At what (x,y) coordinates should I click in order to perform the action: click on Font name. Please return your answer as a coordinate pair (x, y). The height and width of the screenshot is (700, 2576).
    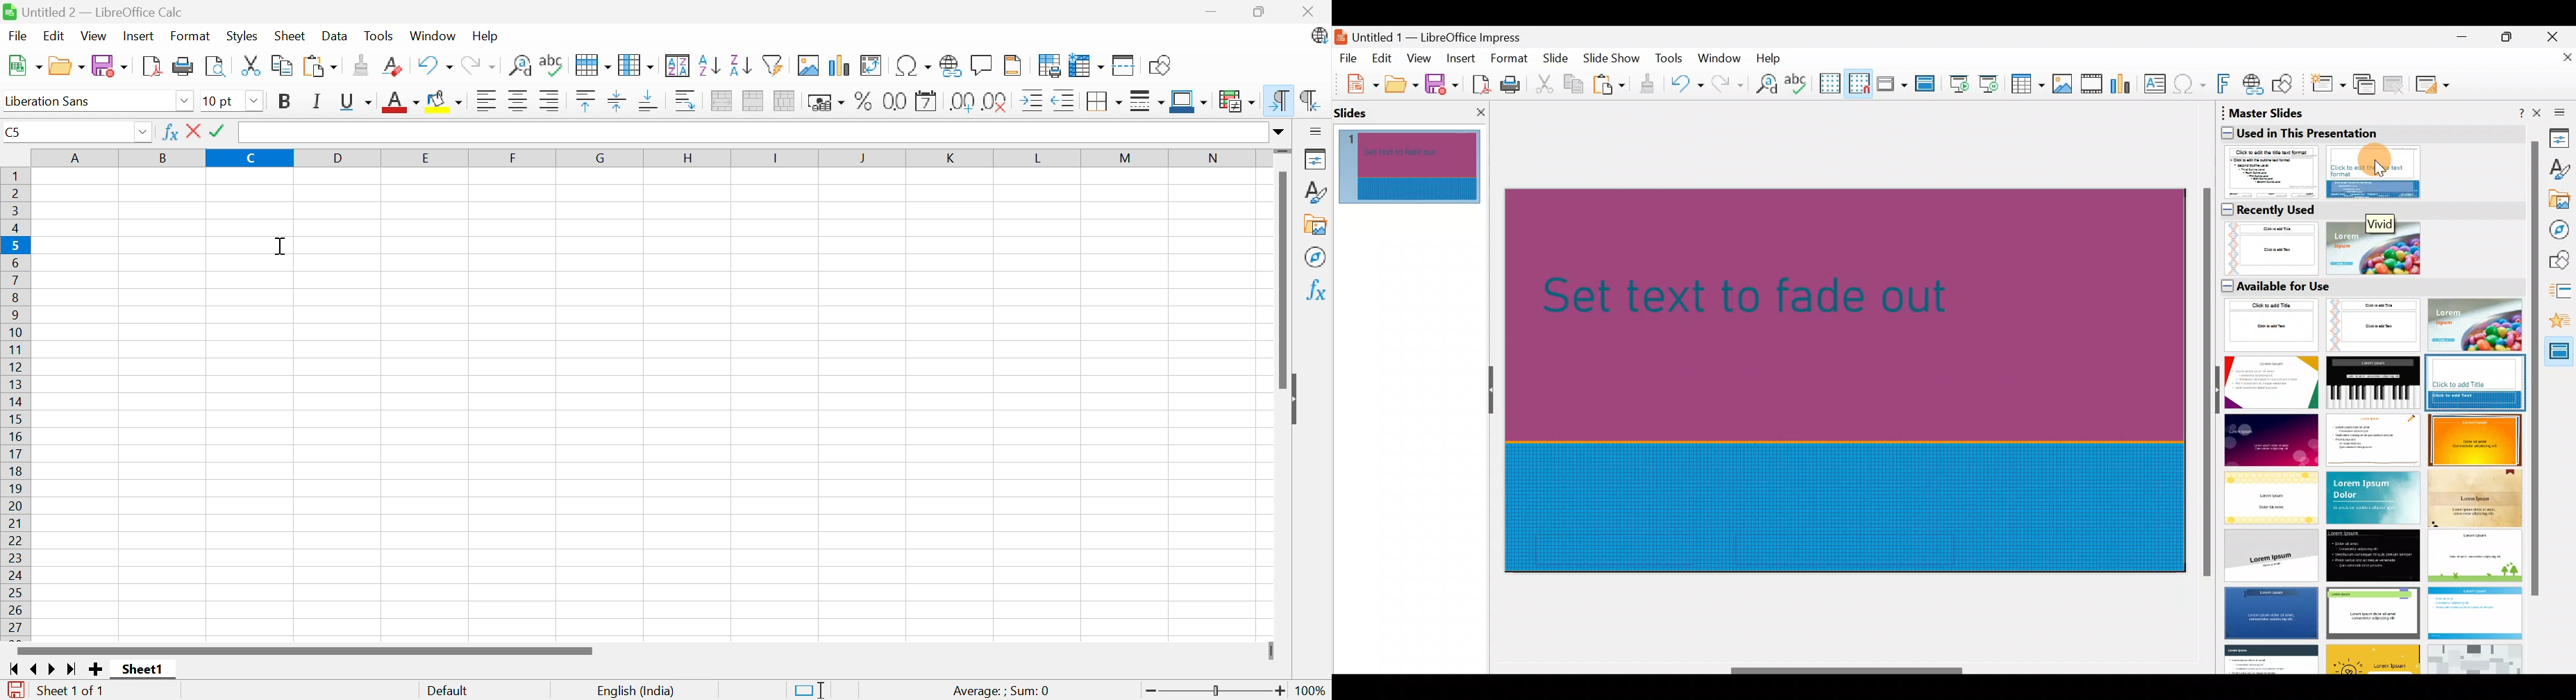
    Looking at the image, I should click on (89, 103).